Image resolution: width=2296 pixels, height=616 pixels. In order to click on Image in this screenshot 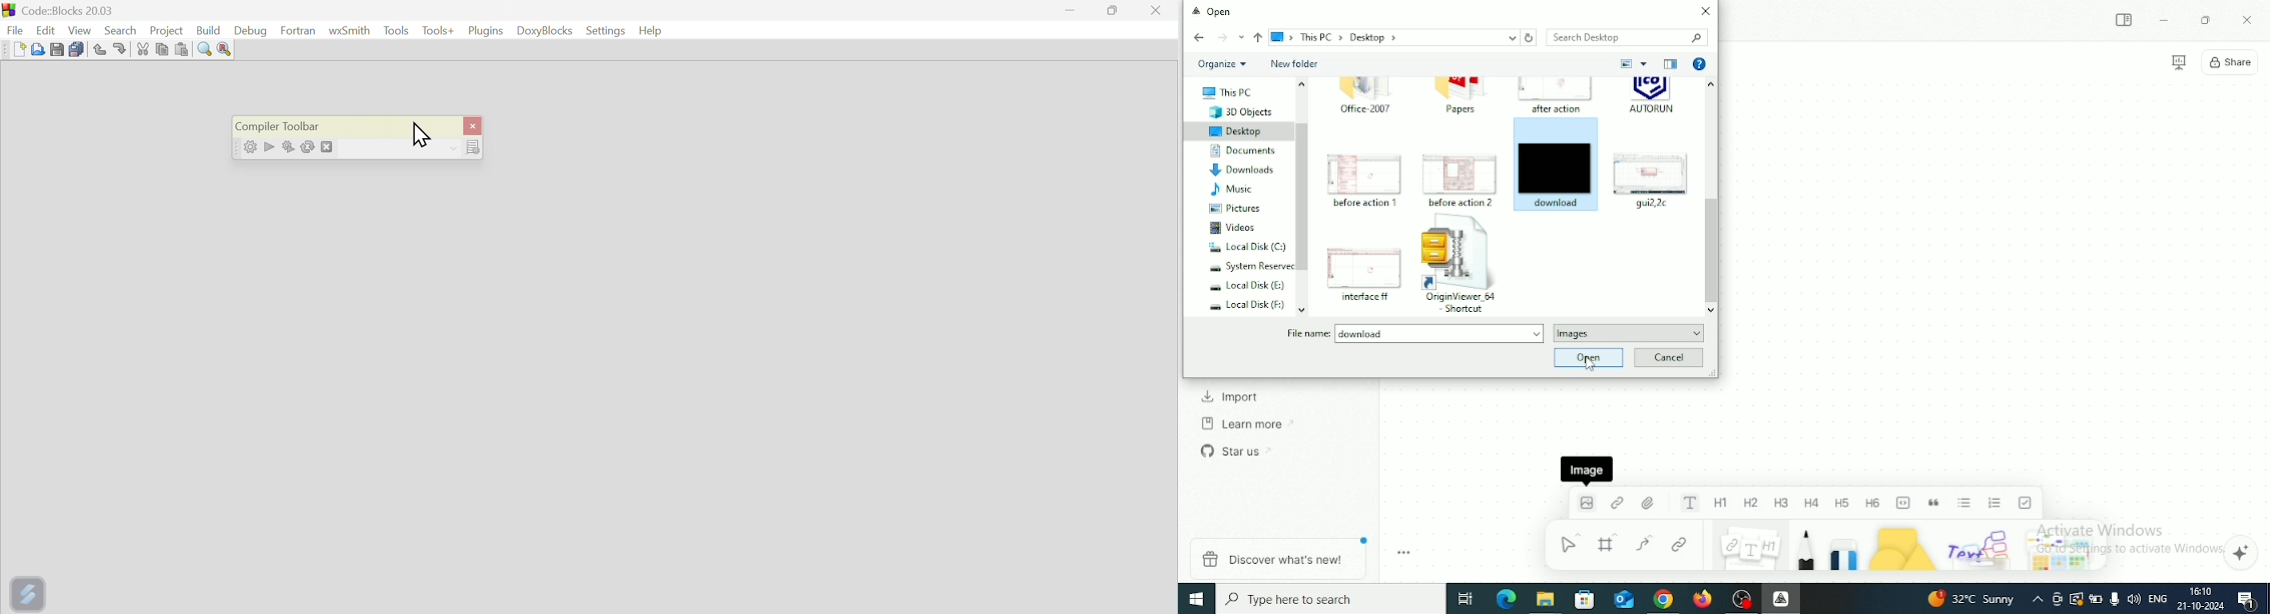, I will do `click(1585, 508)`.